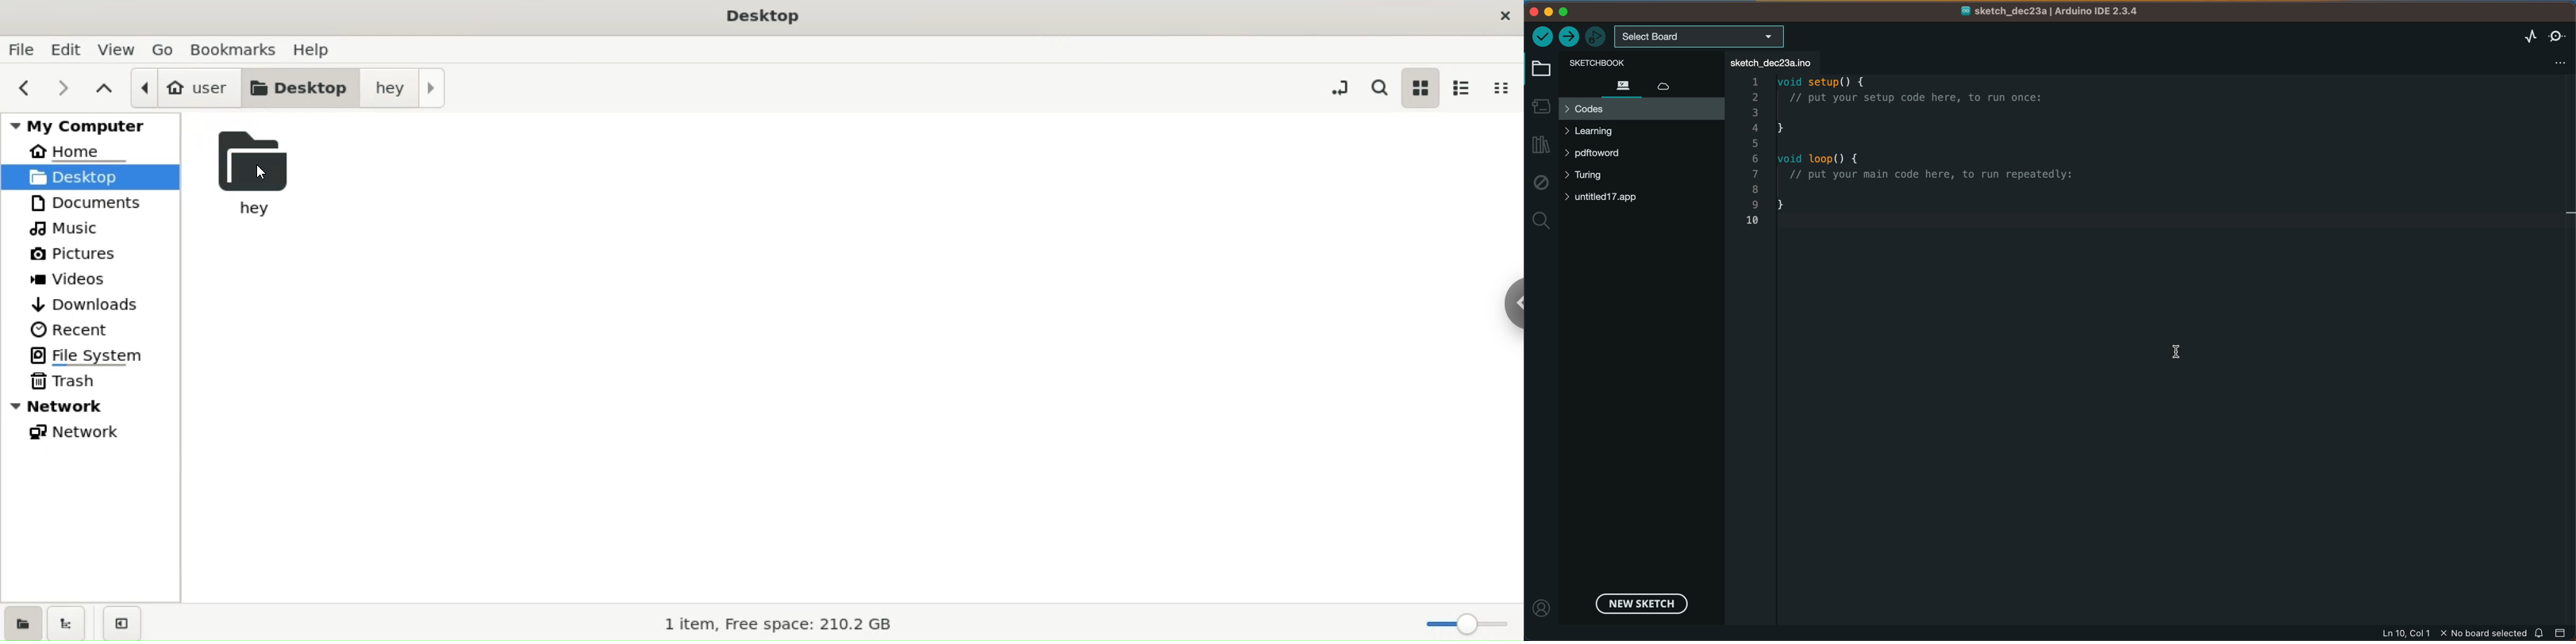 The image size is (2576, 644). What do you see at coordinates (2529, 35) in the screenshot?
I see `serial plotter` at bounding box center [2529, 35].